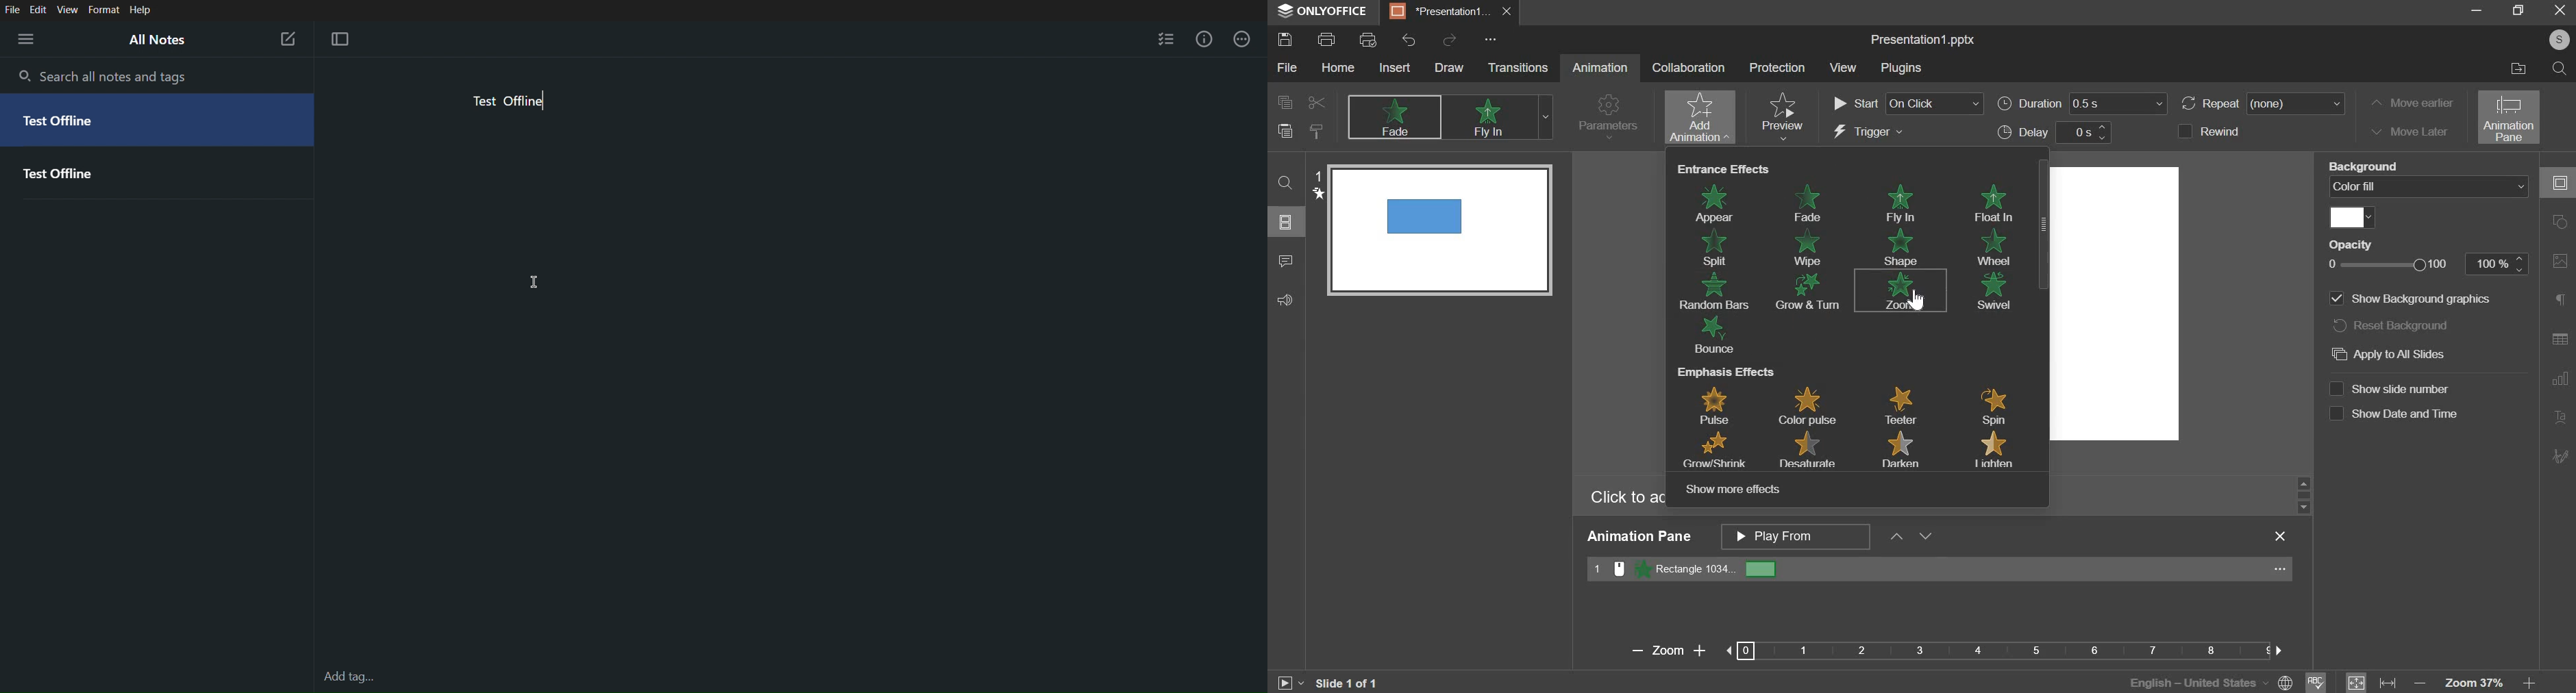 This screenshot has width=2576, height=700. I want to click on Bar, so click(2000, 652).